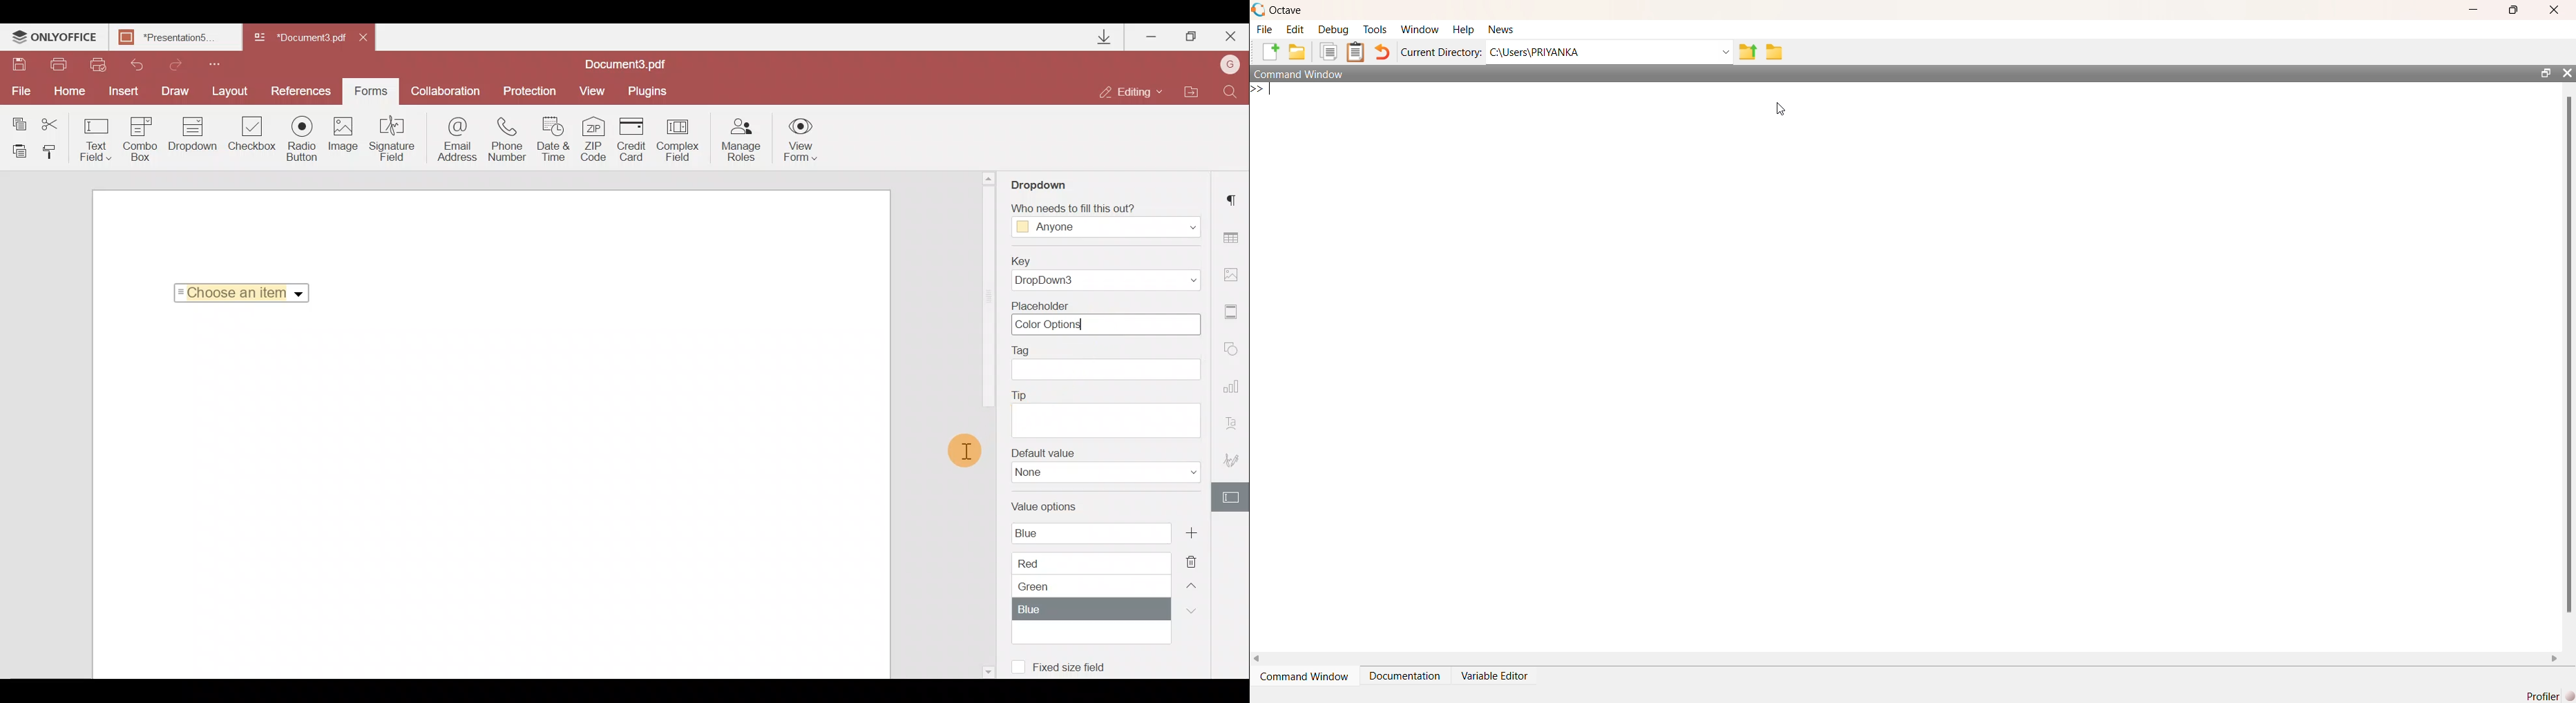 Image resolution: width=2576 pixels, height=728 pixels. I want to click on ZIP code, so click(596, 139).